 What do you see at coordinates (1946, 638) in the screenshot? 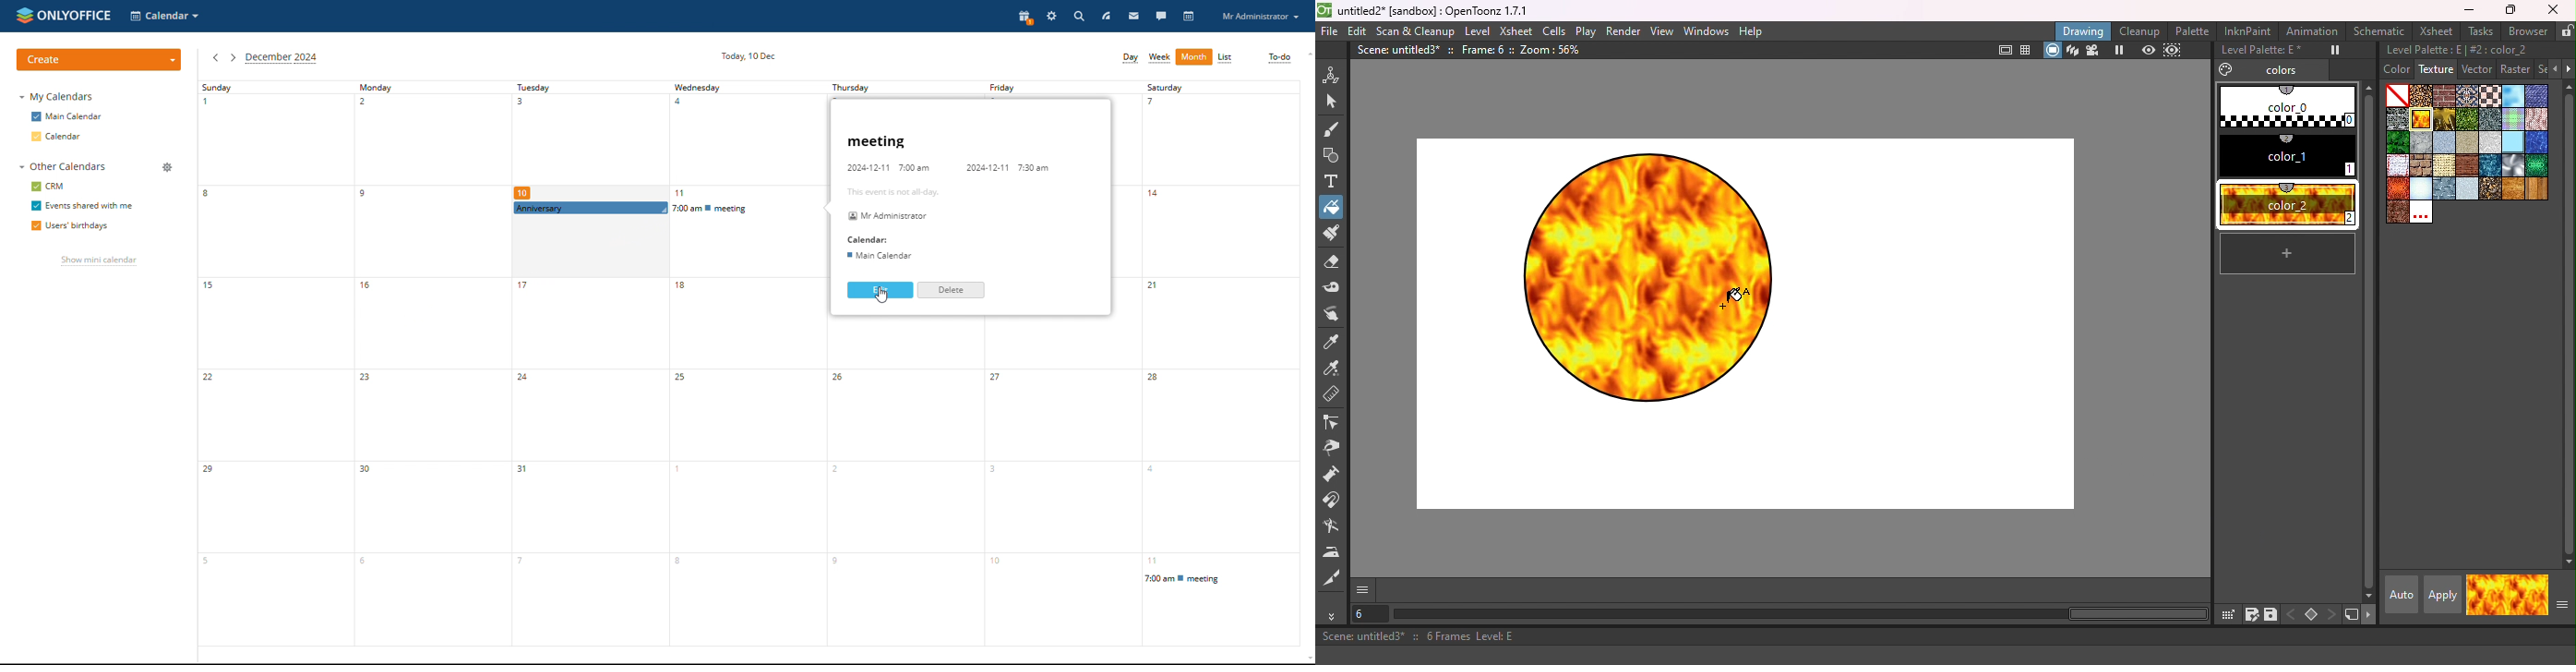
I see `Scene: untitled3* :: 6 Frames Level: E` at bounding box center [1946, 638].